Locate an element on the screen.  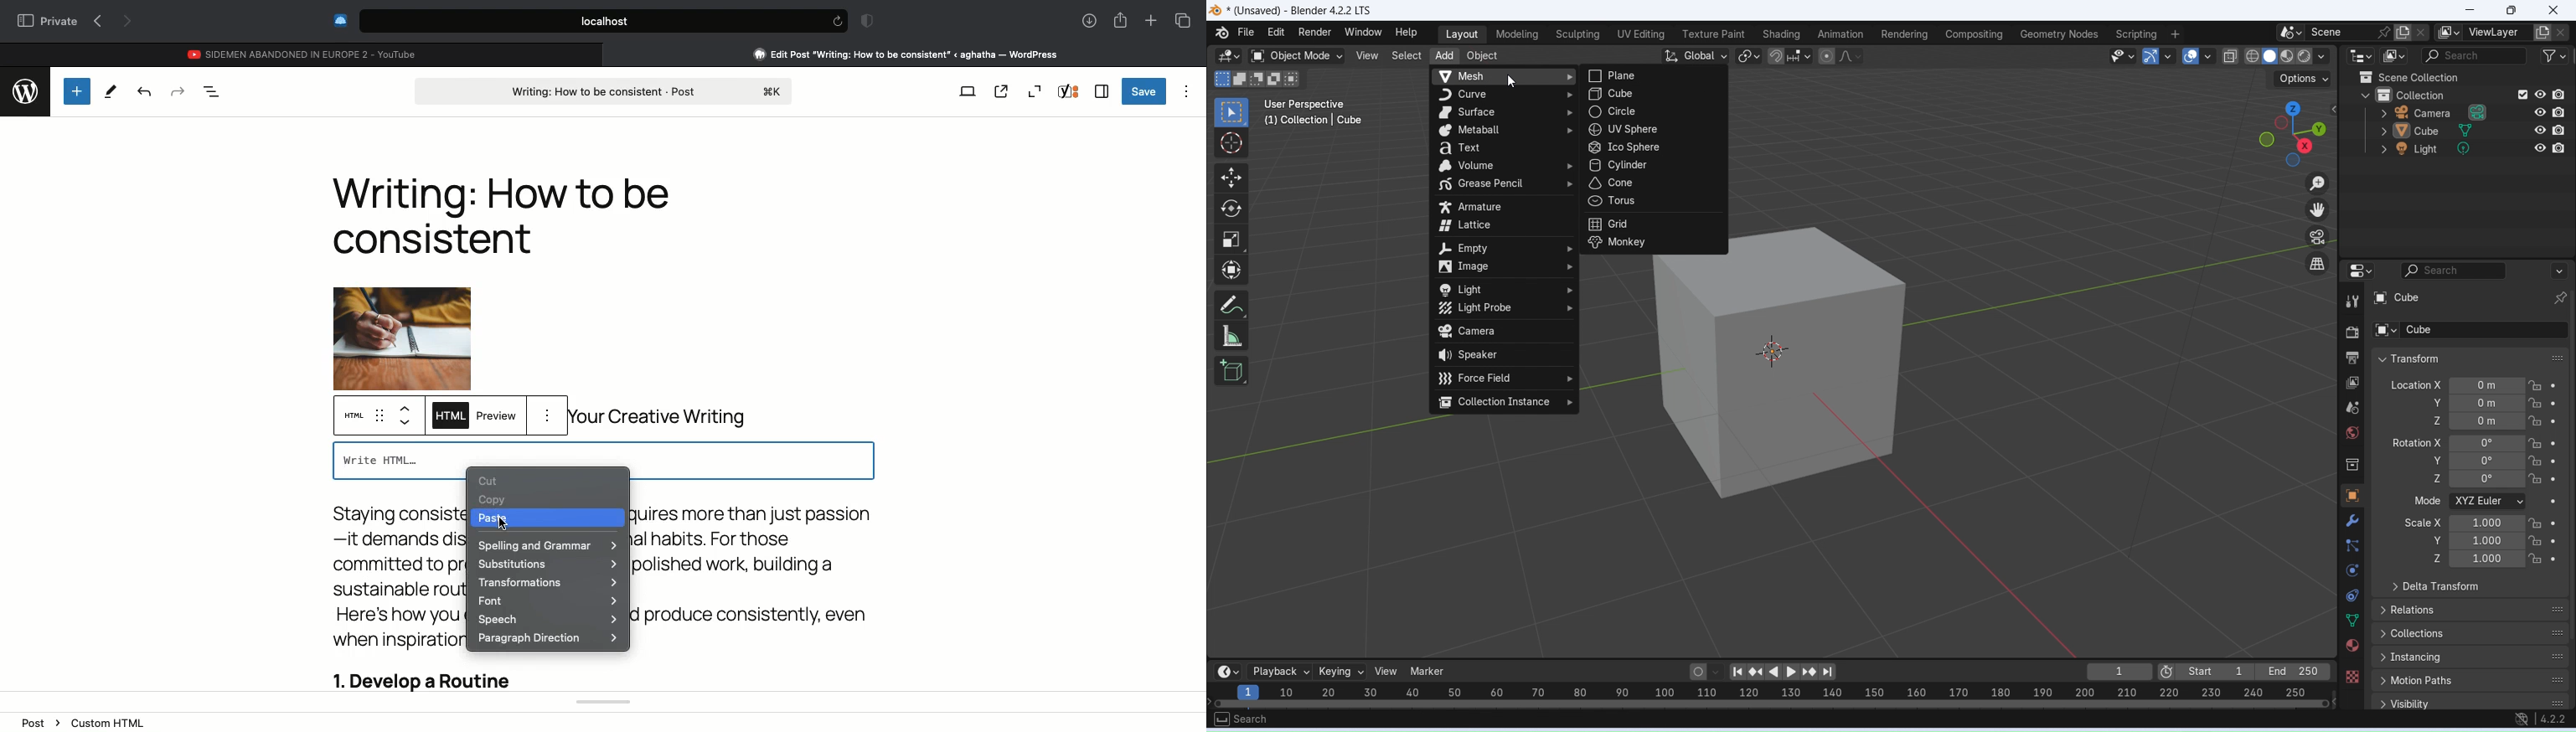
(1) Collection | Cube is located at coordinates (1313, 121).